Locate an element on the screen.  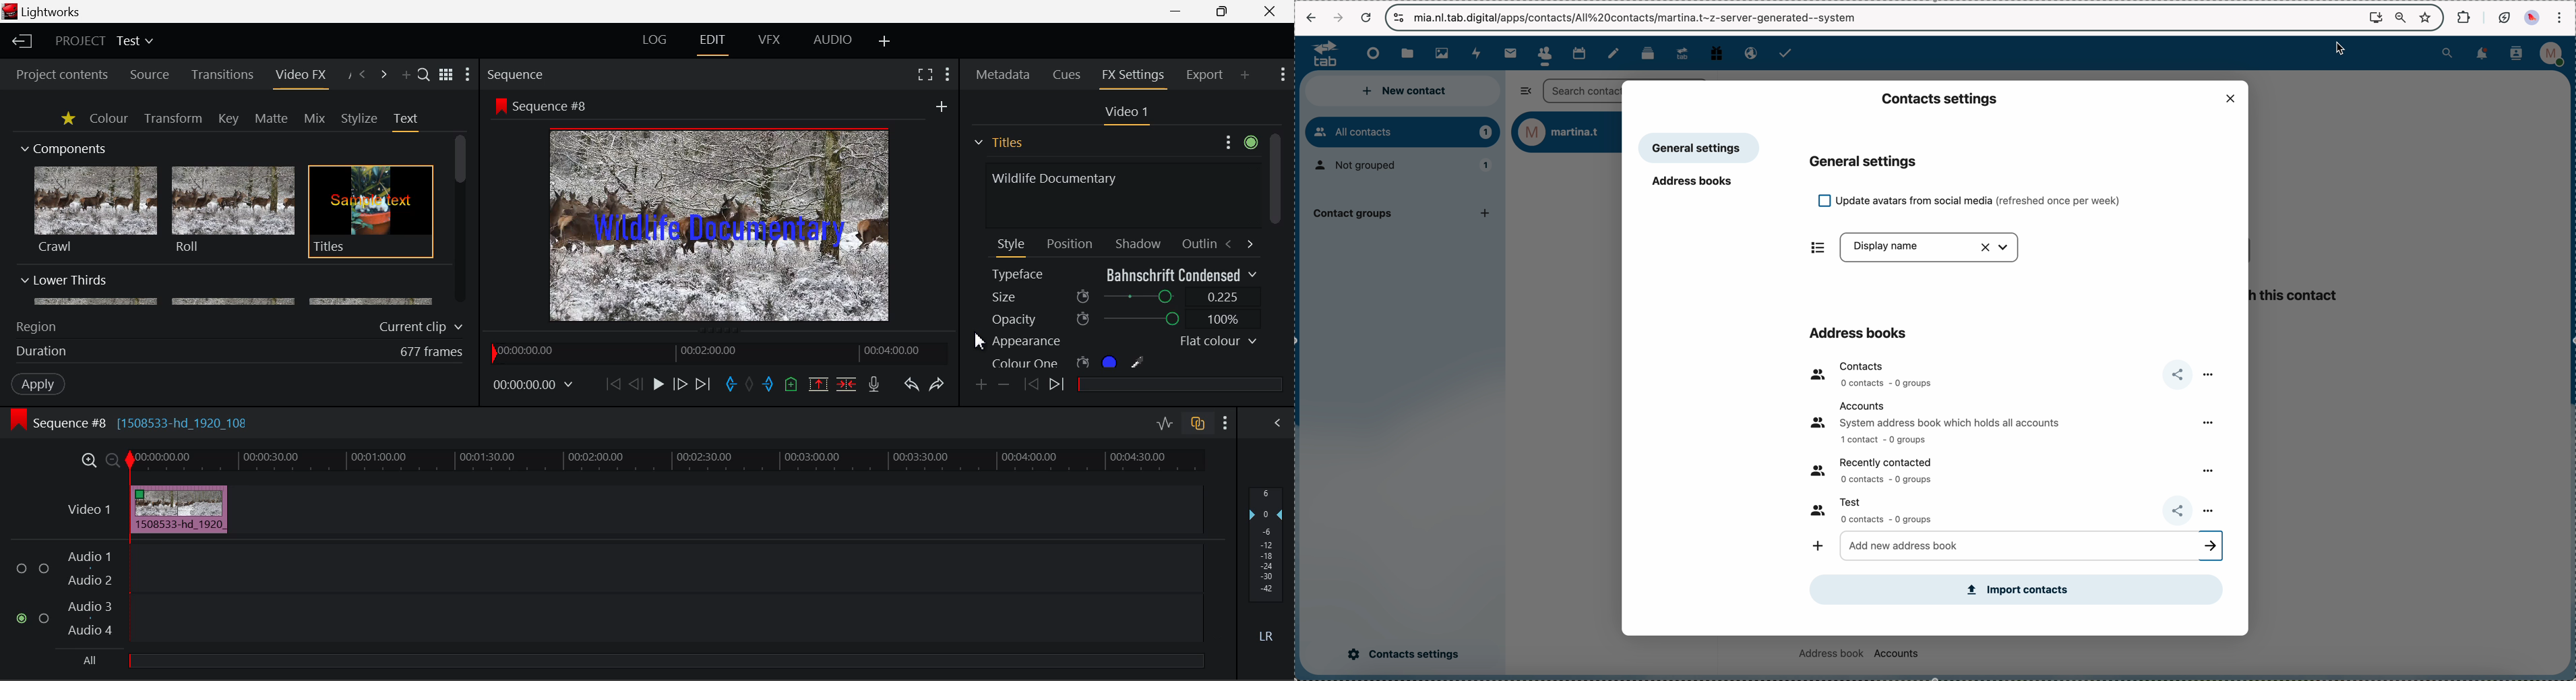
Show Settings is located at coordinates (468, 74).